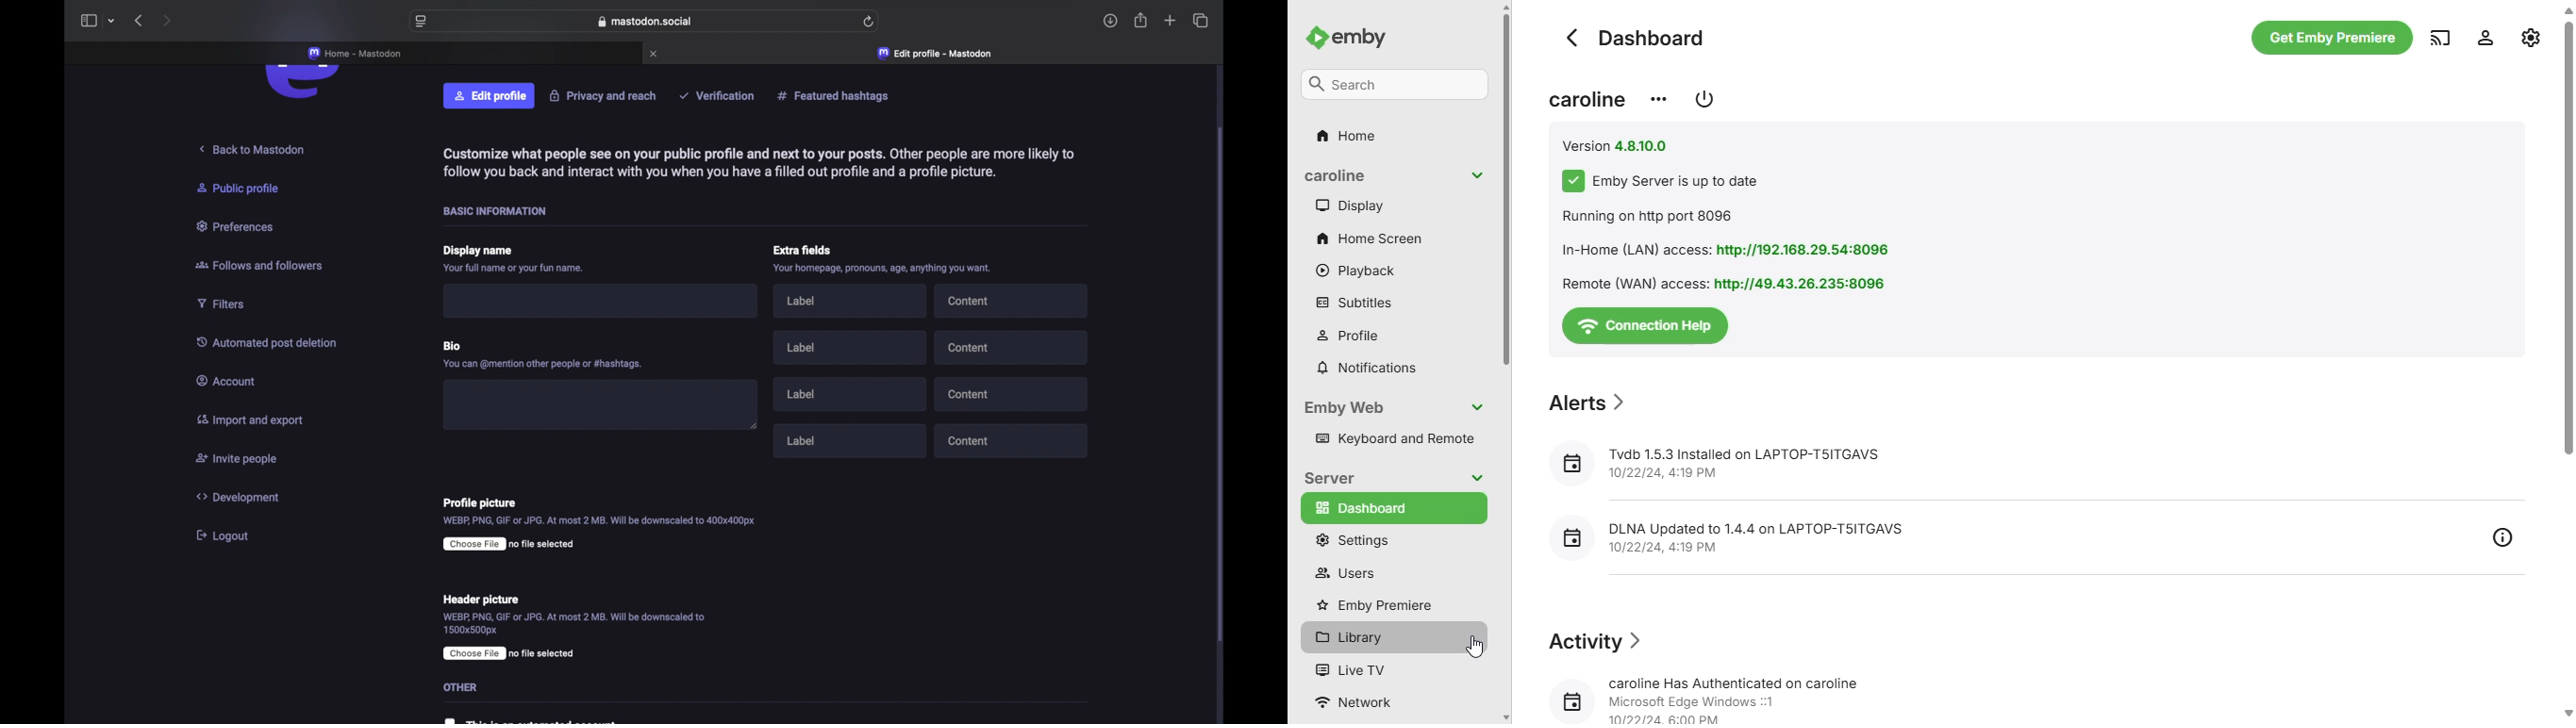 This screenshot has height=728, width=2576. I want to click on invite people, so click(238, 459).